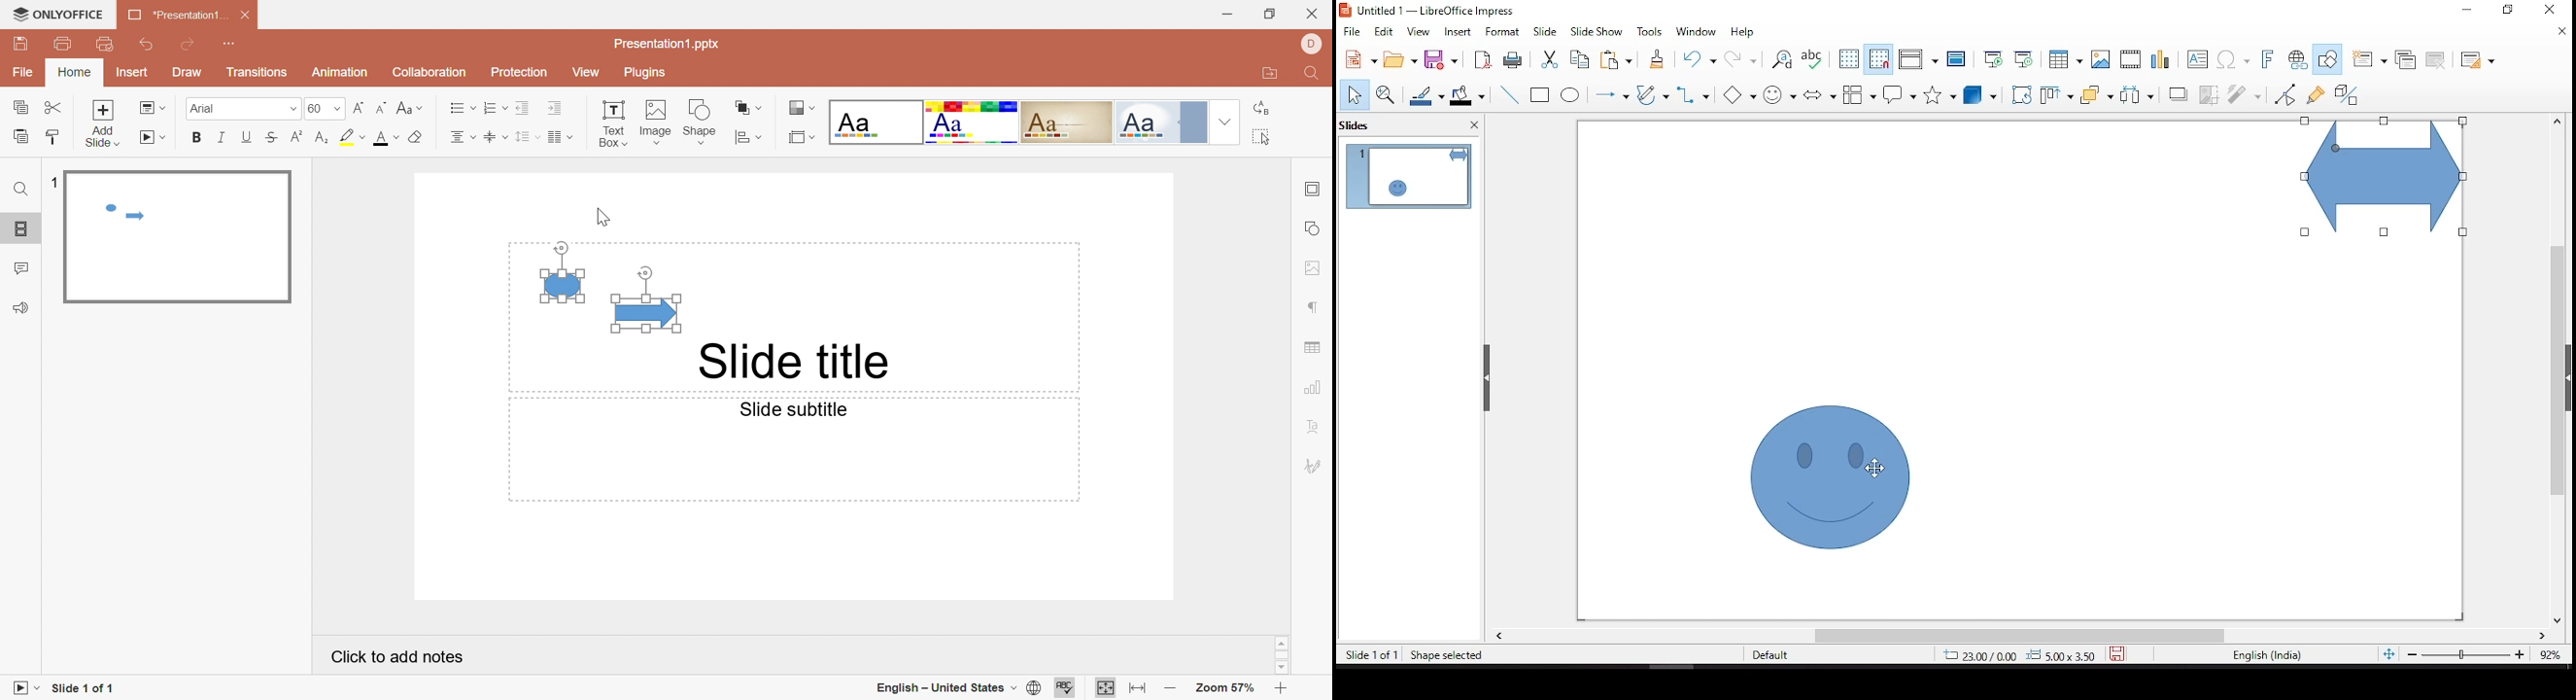 Image resolution: width=2576 pixels, height=700 pixels. Describe the element at coordinates (151, 138) in the screenshot. I see `Start slideshow` at that location.